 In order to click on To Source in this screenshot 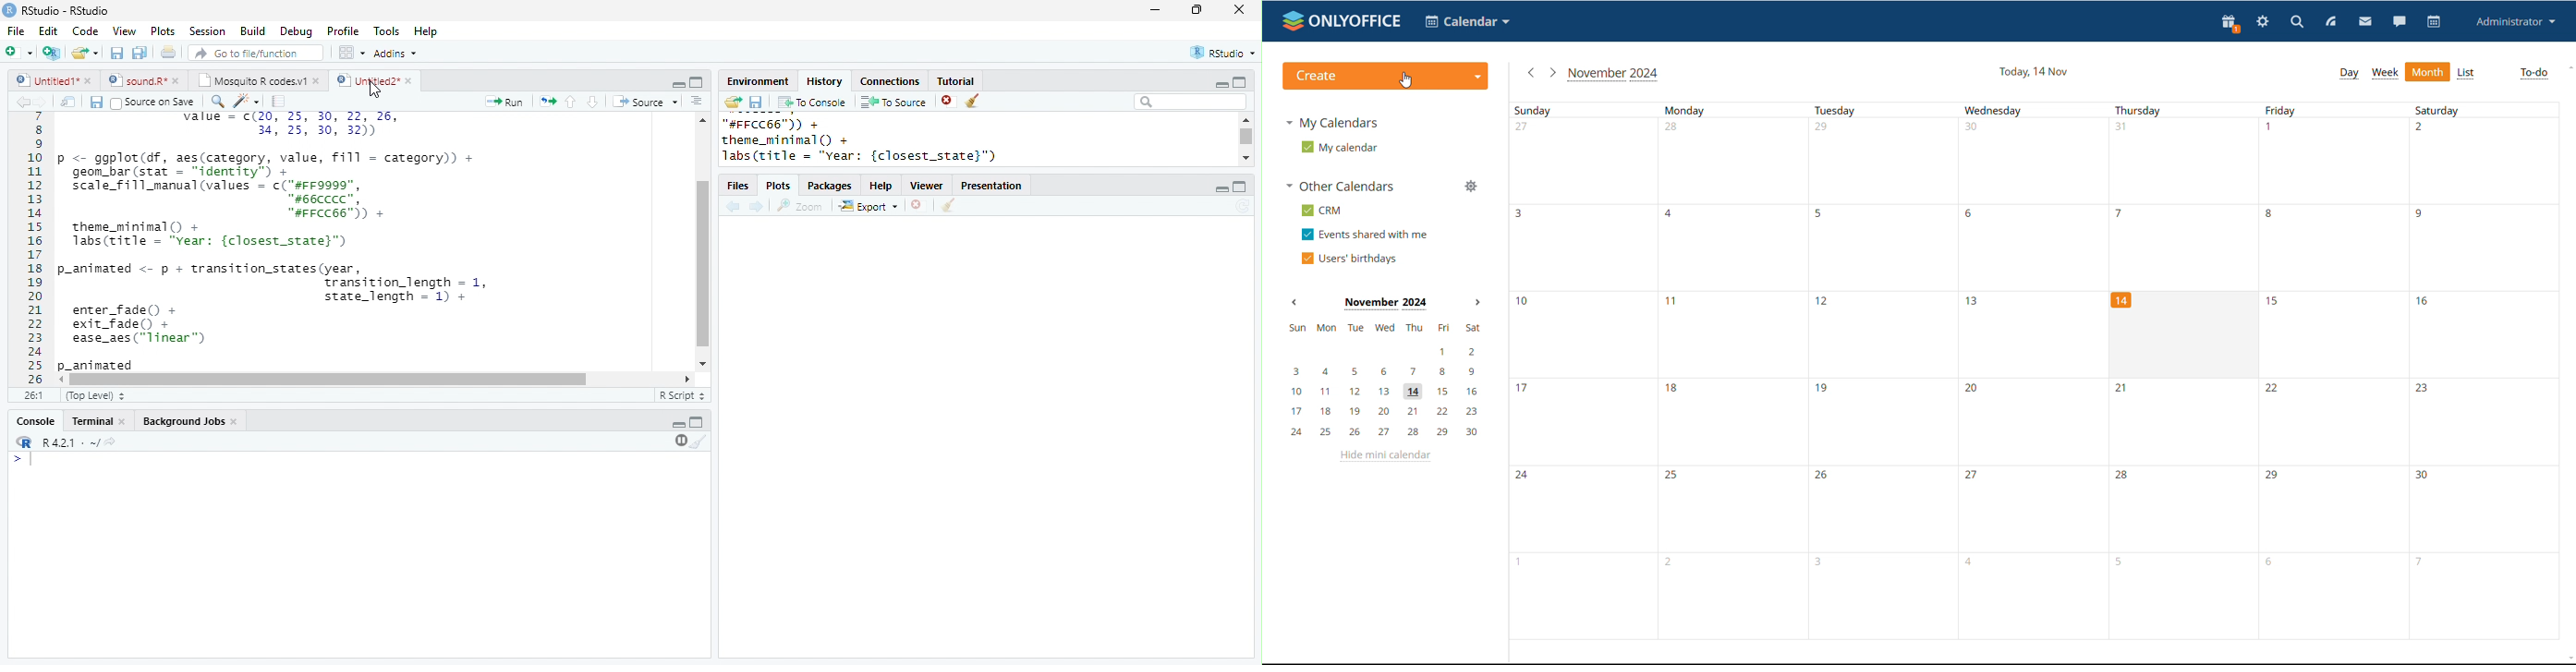, I will do `click(893, 102)`.